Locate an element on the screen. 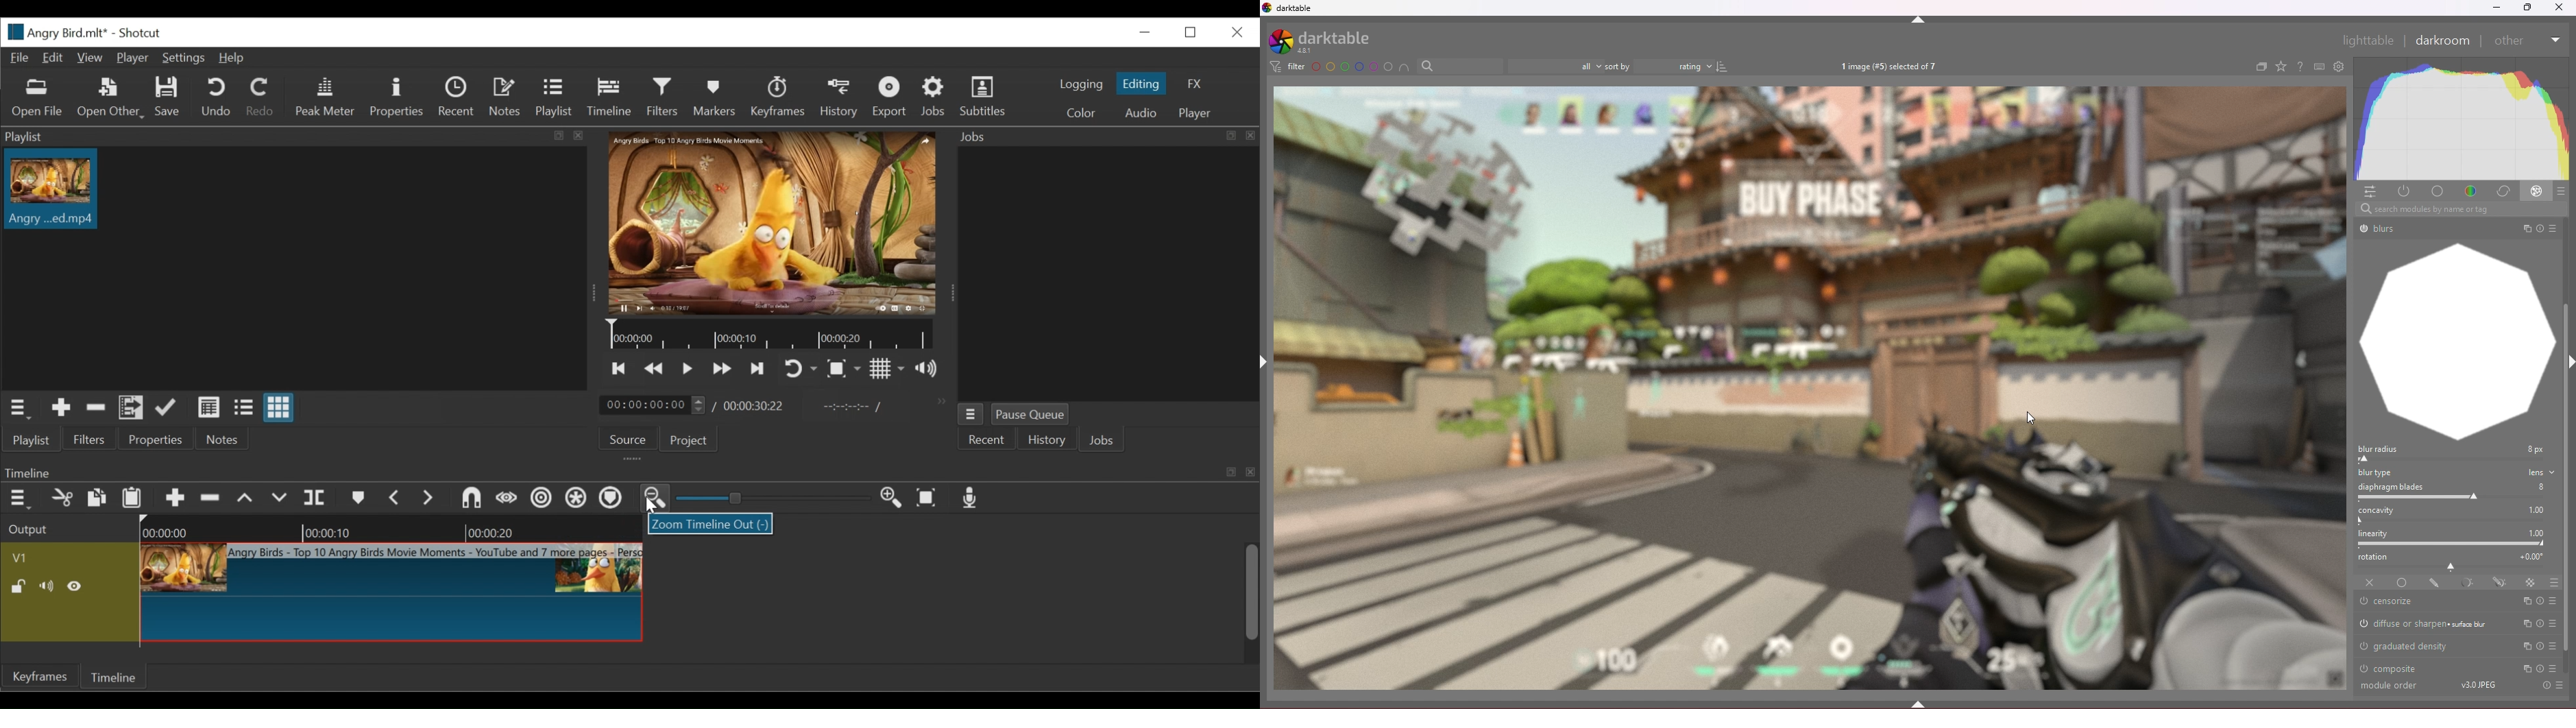 Image resolution: width=2576 pixels, height=728 pixels. quick access panel is located at coordinates (2369, 192).